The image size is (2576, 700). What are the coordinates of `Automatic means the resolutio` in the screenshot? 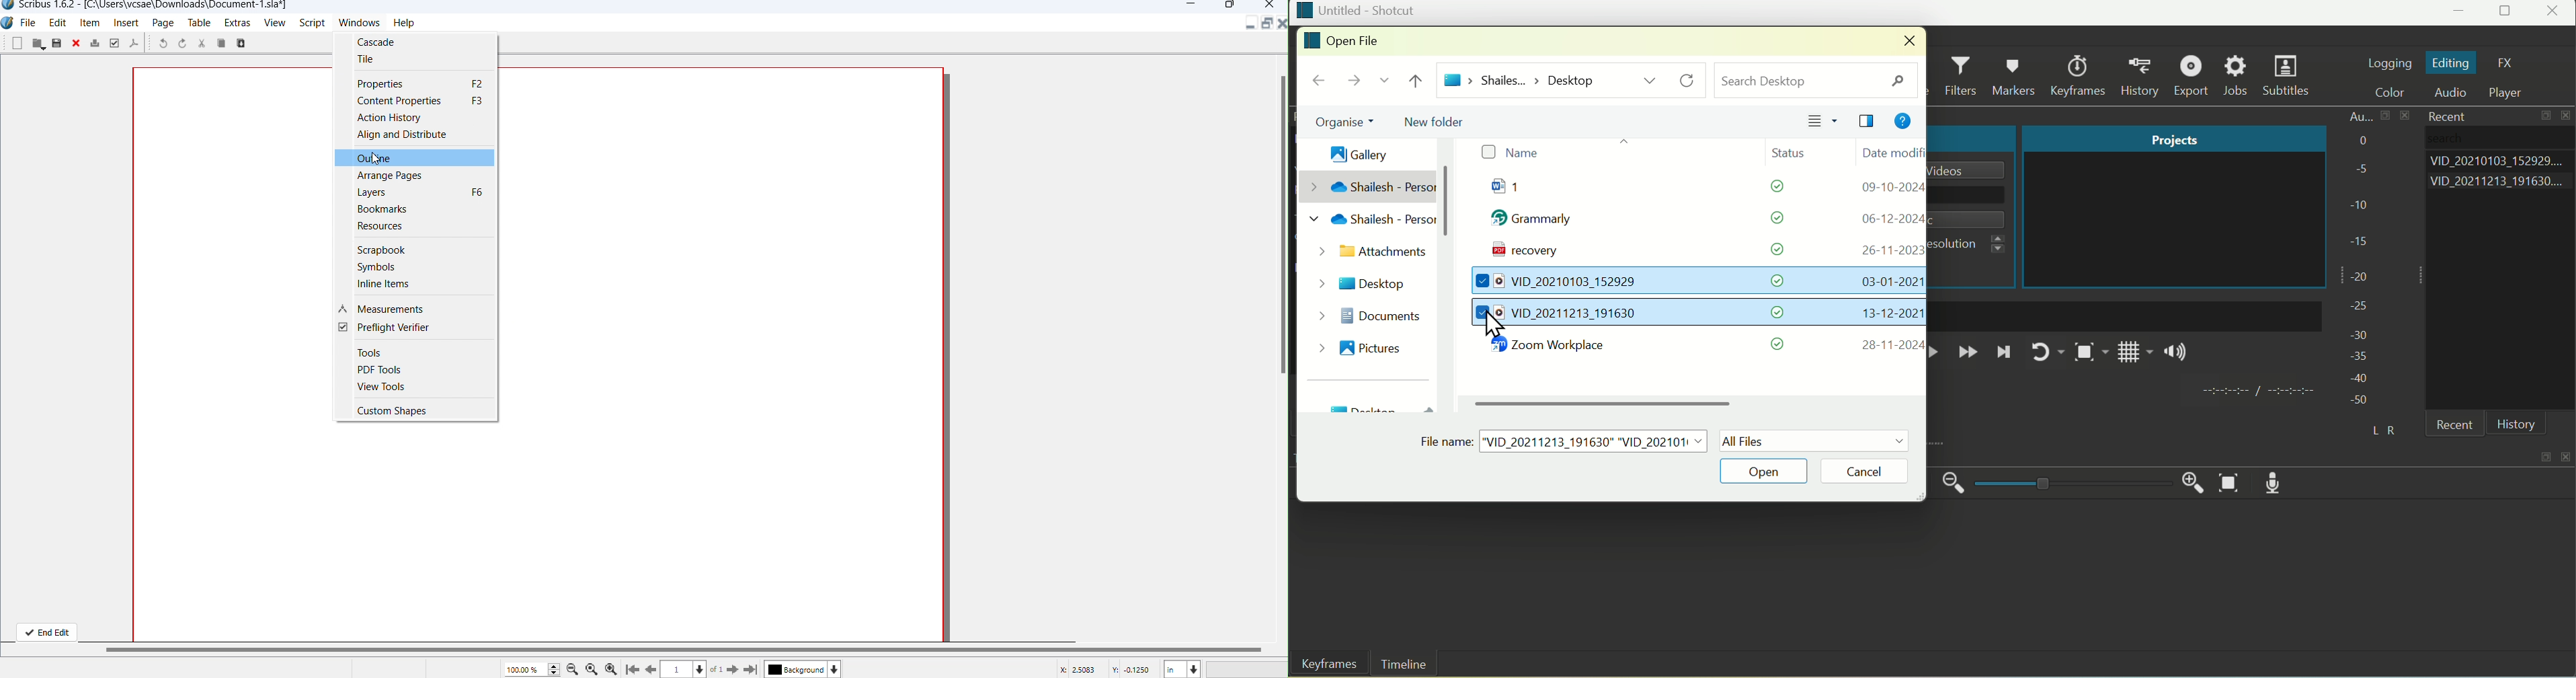 It's located at (1973, 244).